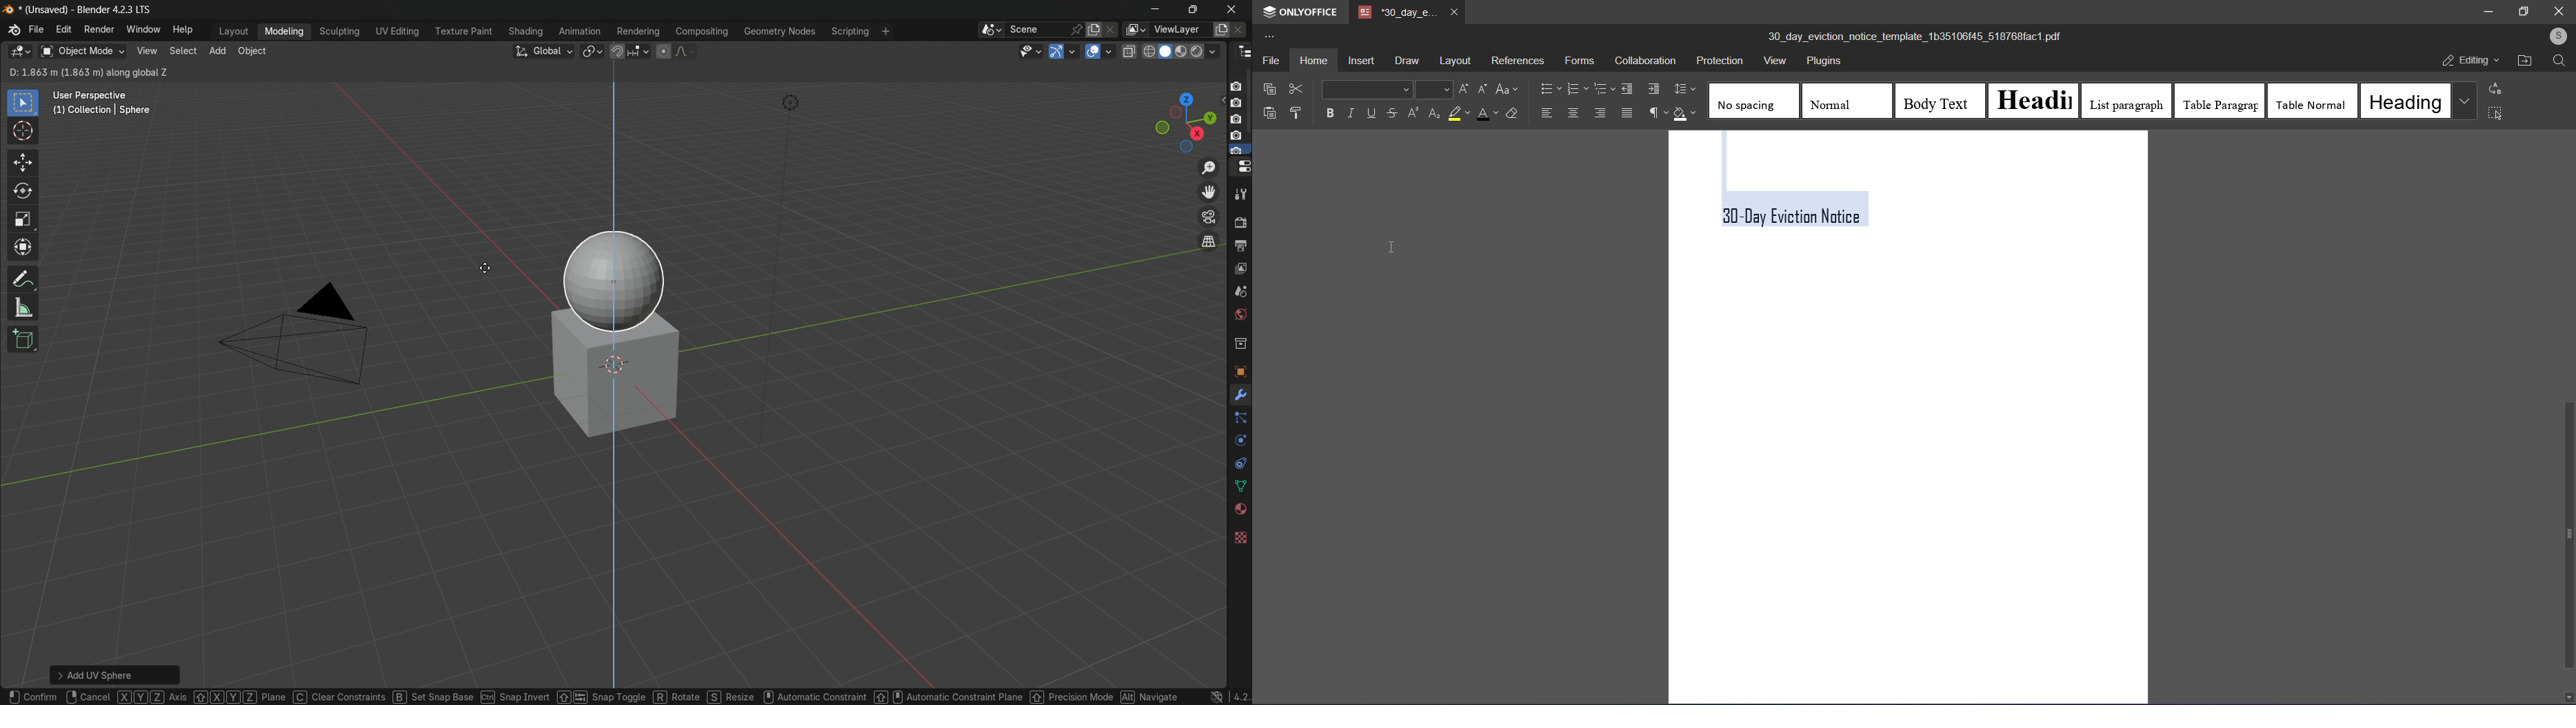 This screenshot has width=2576, height=728. Describe the element at coordinates (1412, 113) in the screenshot. I see `superscript` at that location.